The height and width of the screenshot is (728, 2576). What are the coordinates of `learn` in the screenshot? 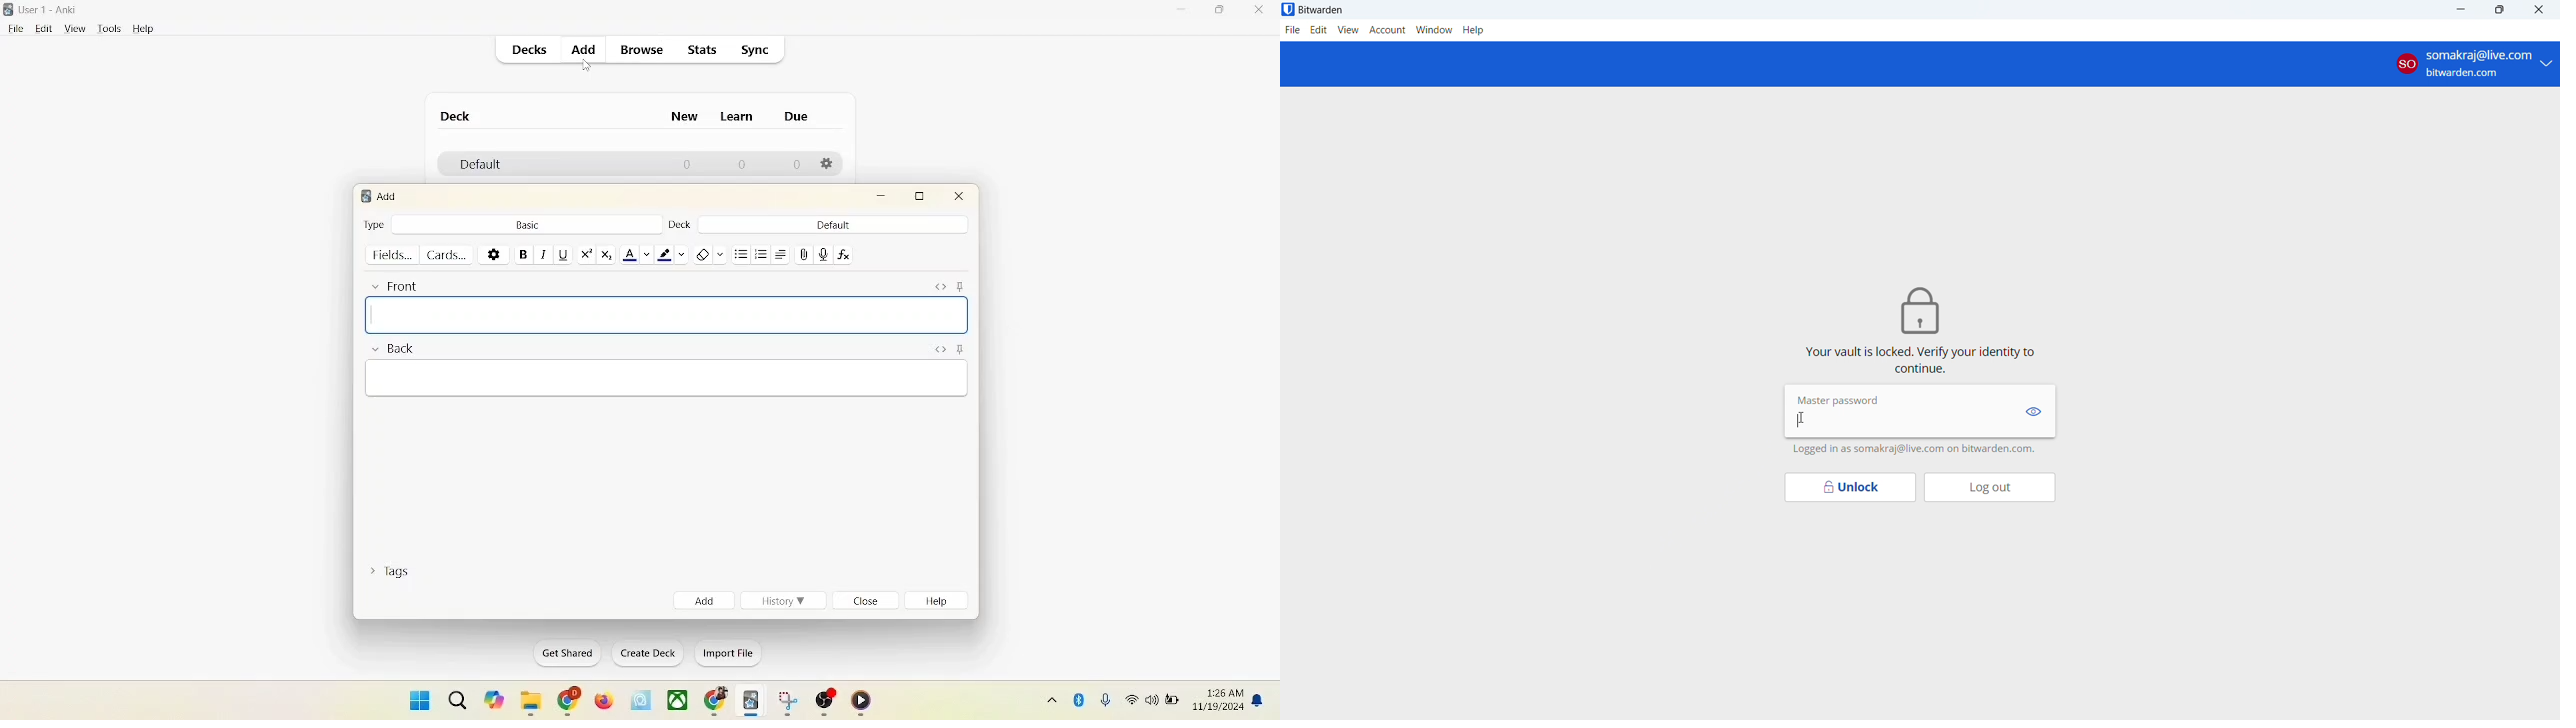 It's located at (742, 117).